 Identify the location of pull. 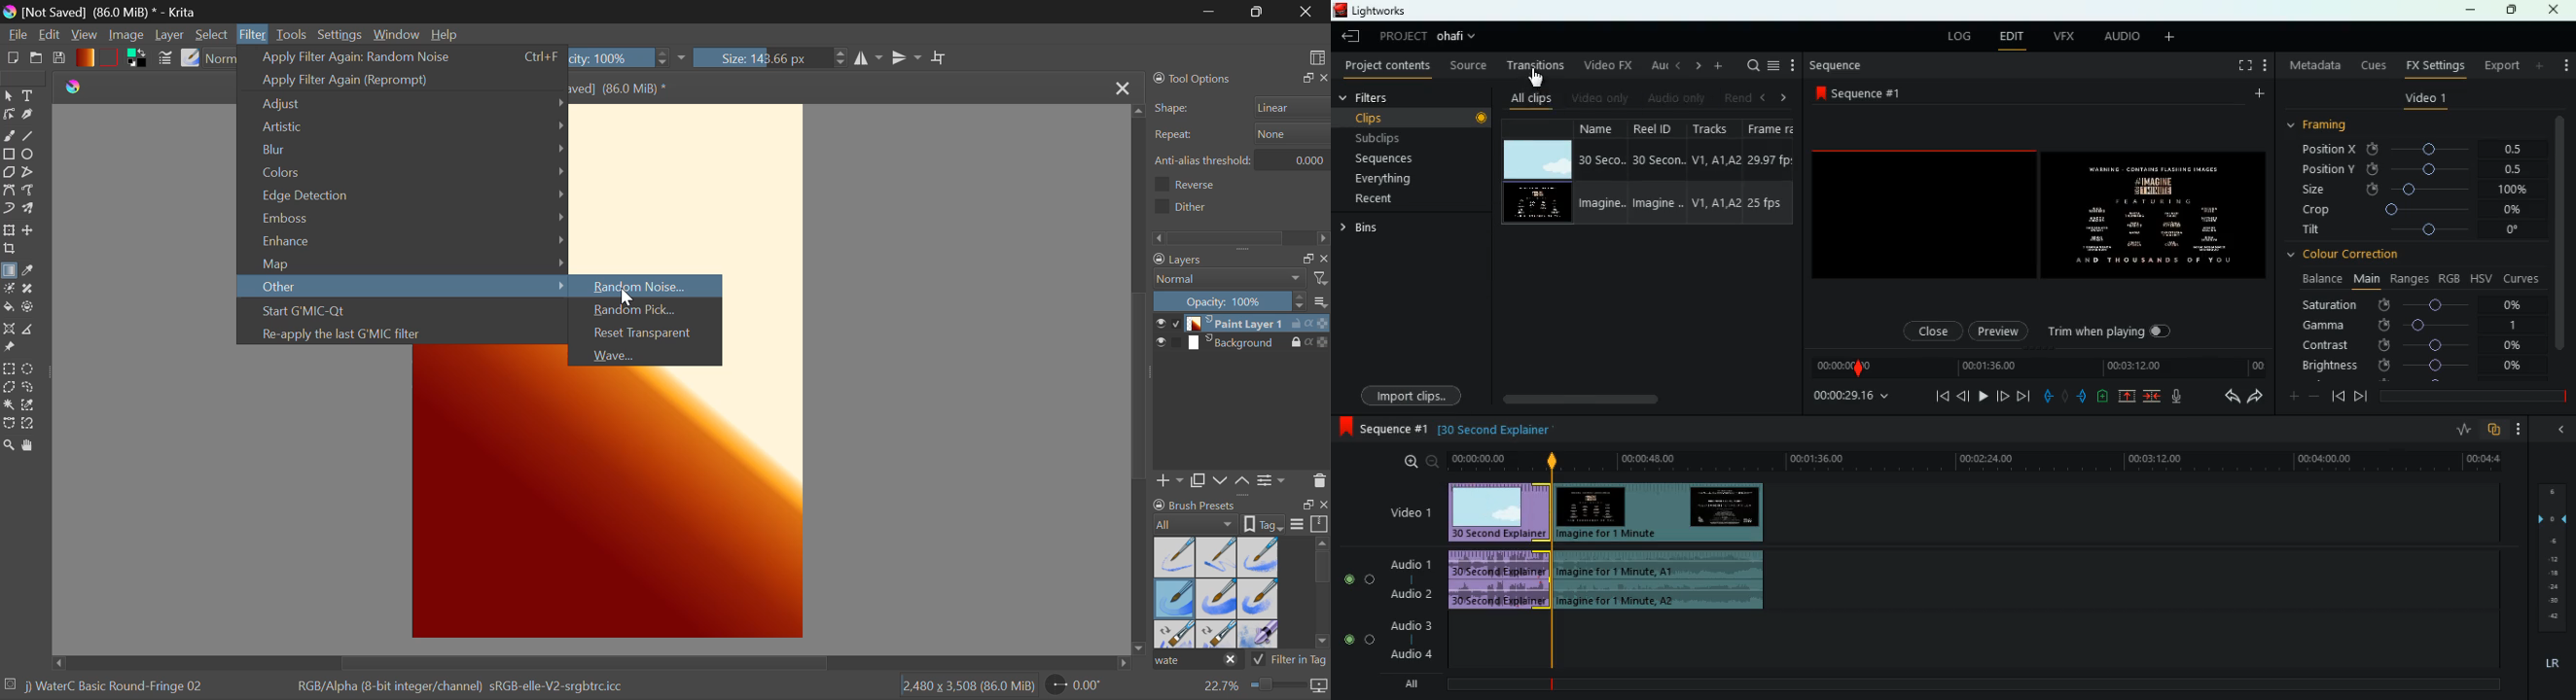
(2048, 397).